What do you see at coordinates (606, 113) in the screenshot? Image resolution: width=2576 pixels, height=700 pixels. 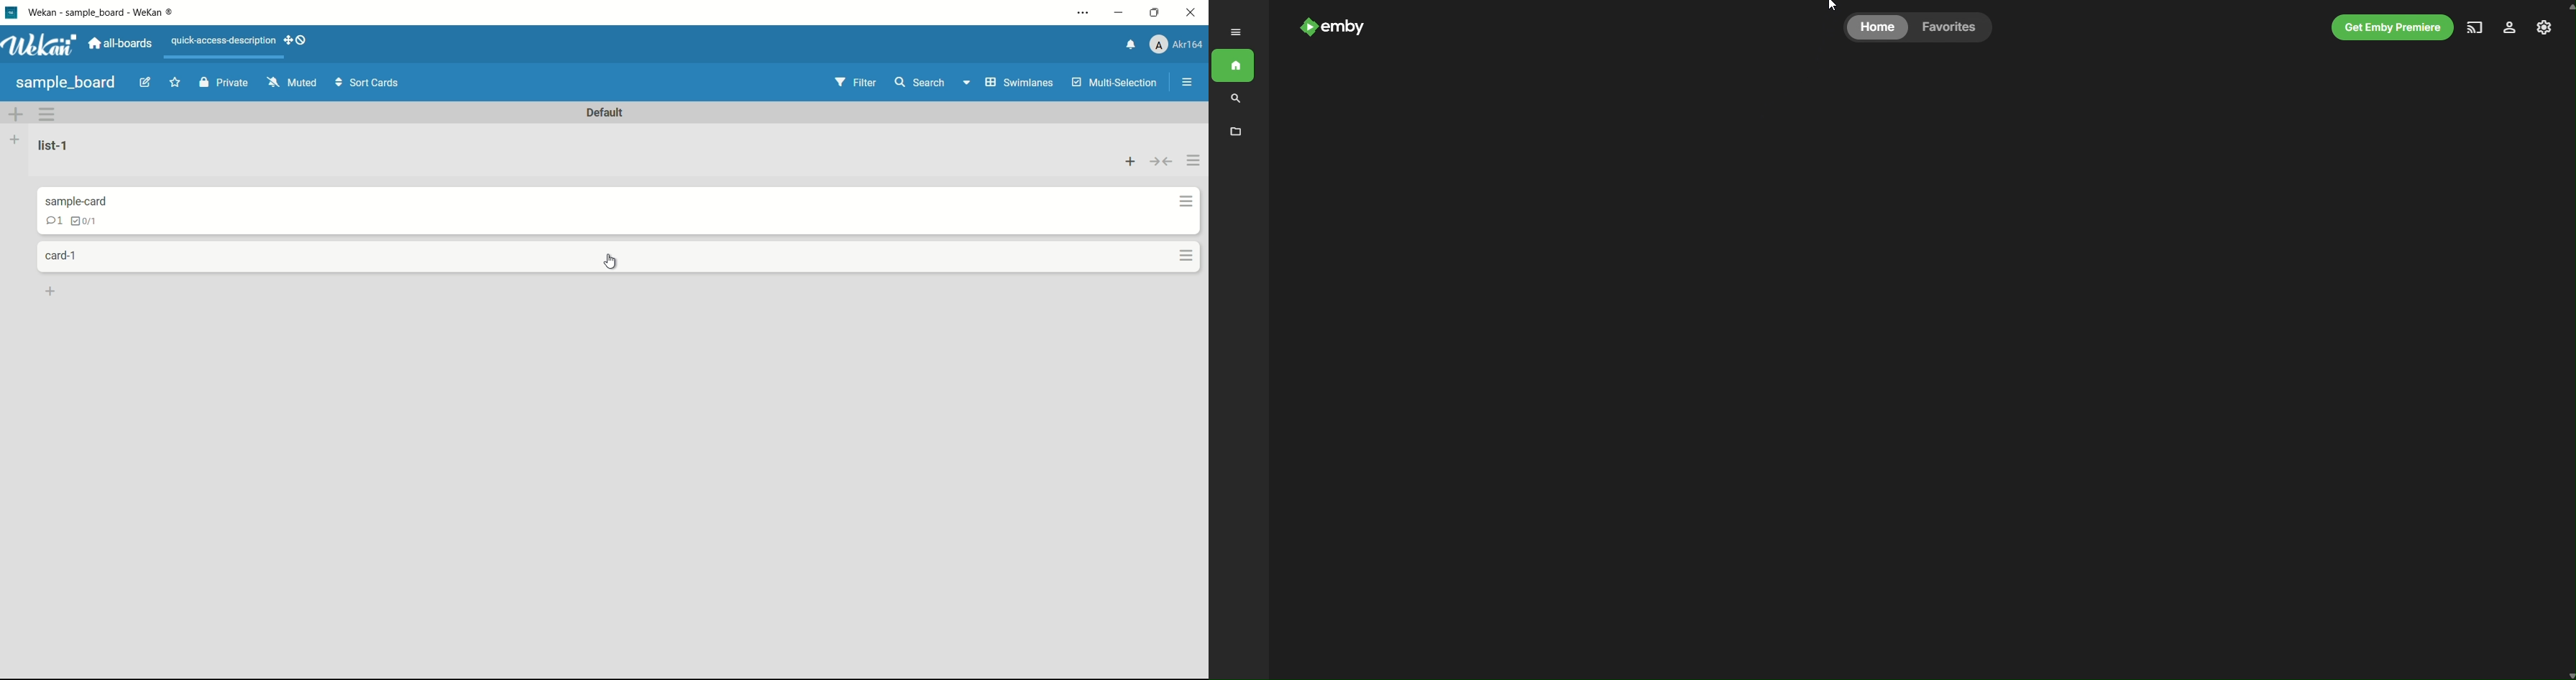 I see `default` at bounding box center [606, 113].